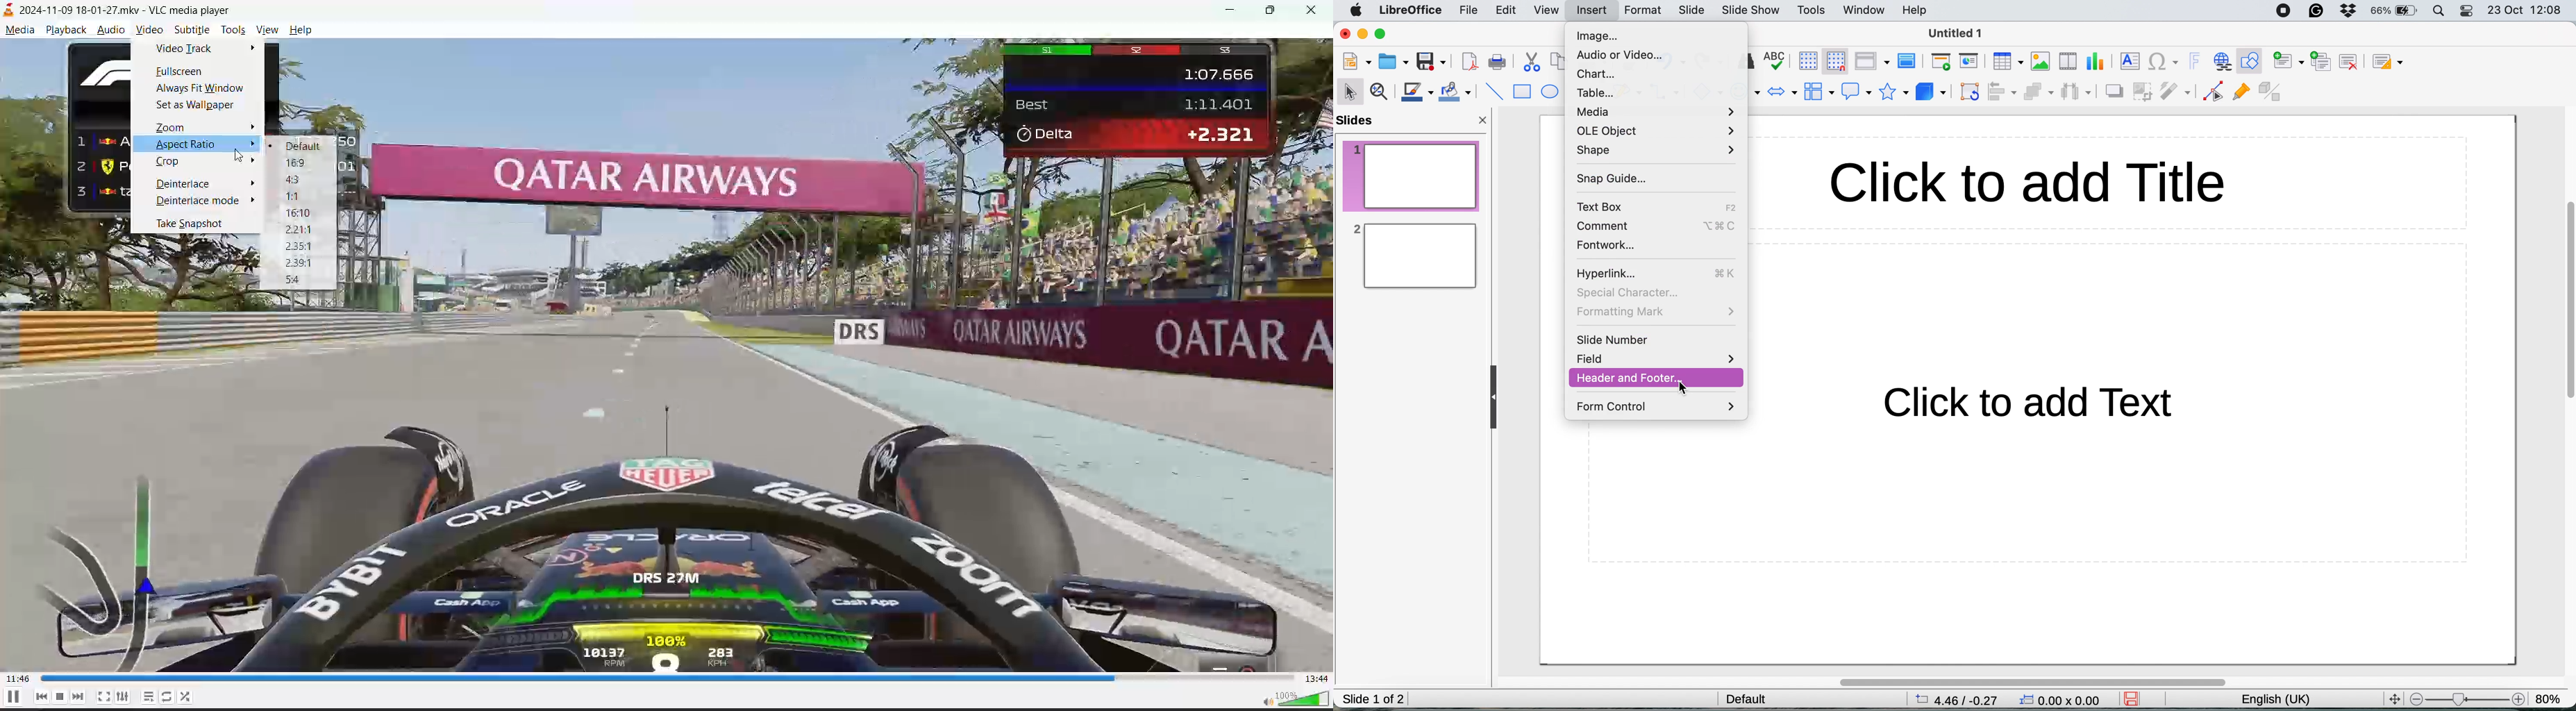  I want to click on formatting mark, so click(1656, 312).